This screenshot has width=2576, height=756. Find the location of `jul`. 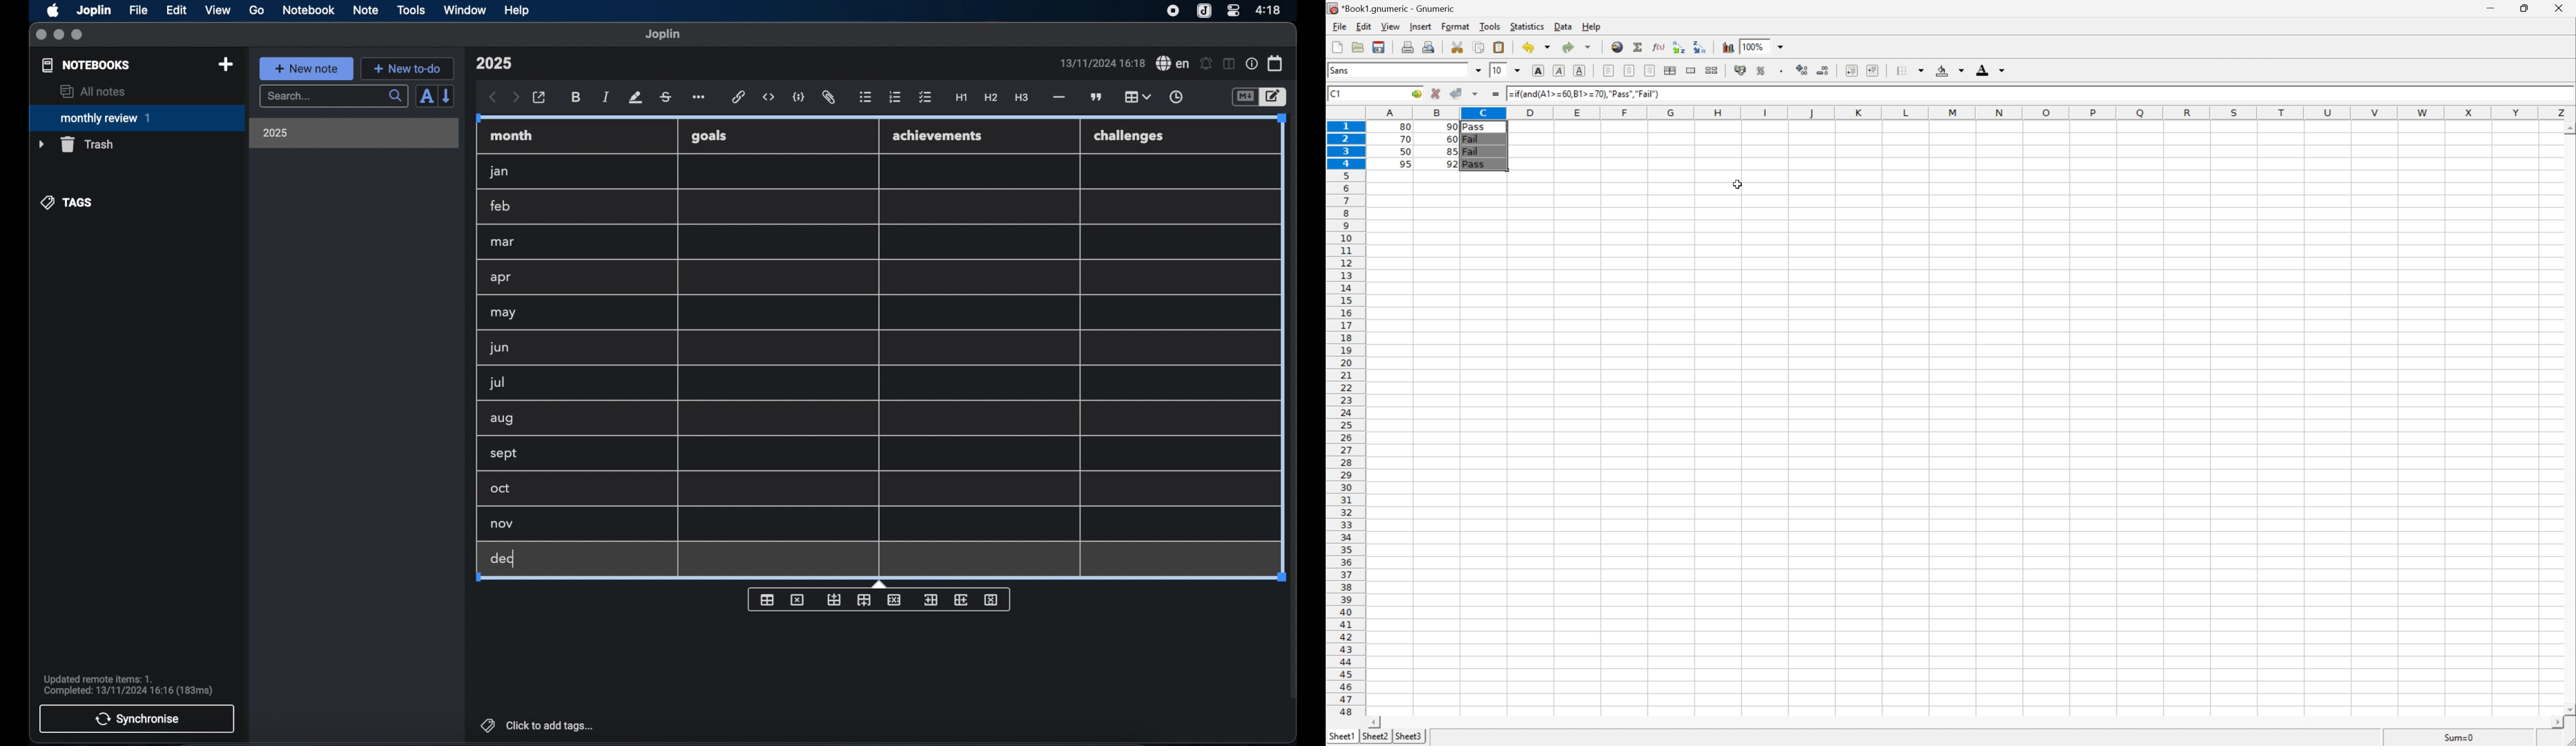

jul is located at coordinates (495, 383).